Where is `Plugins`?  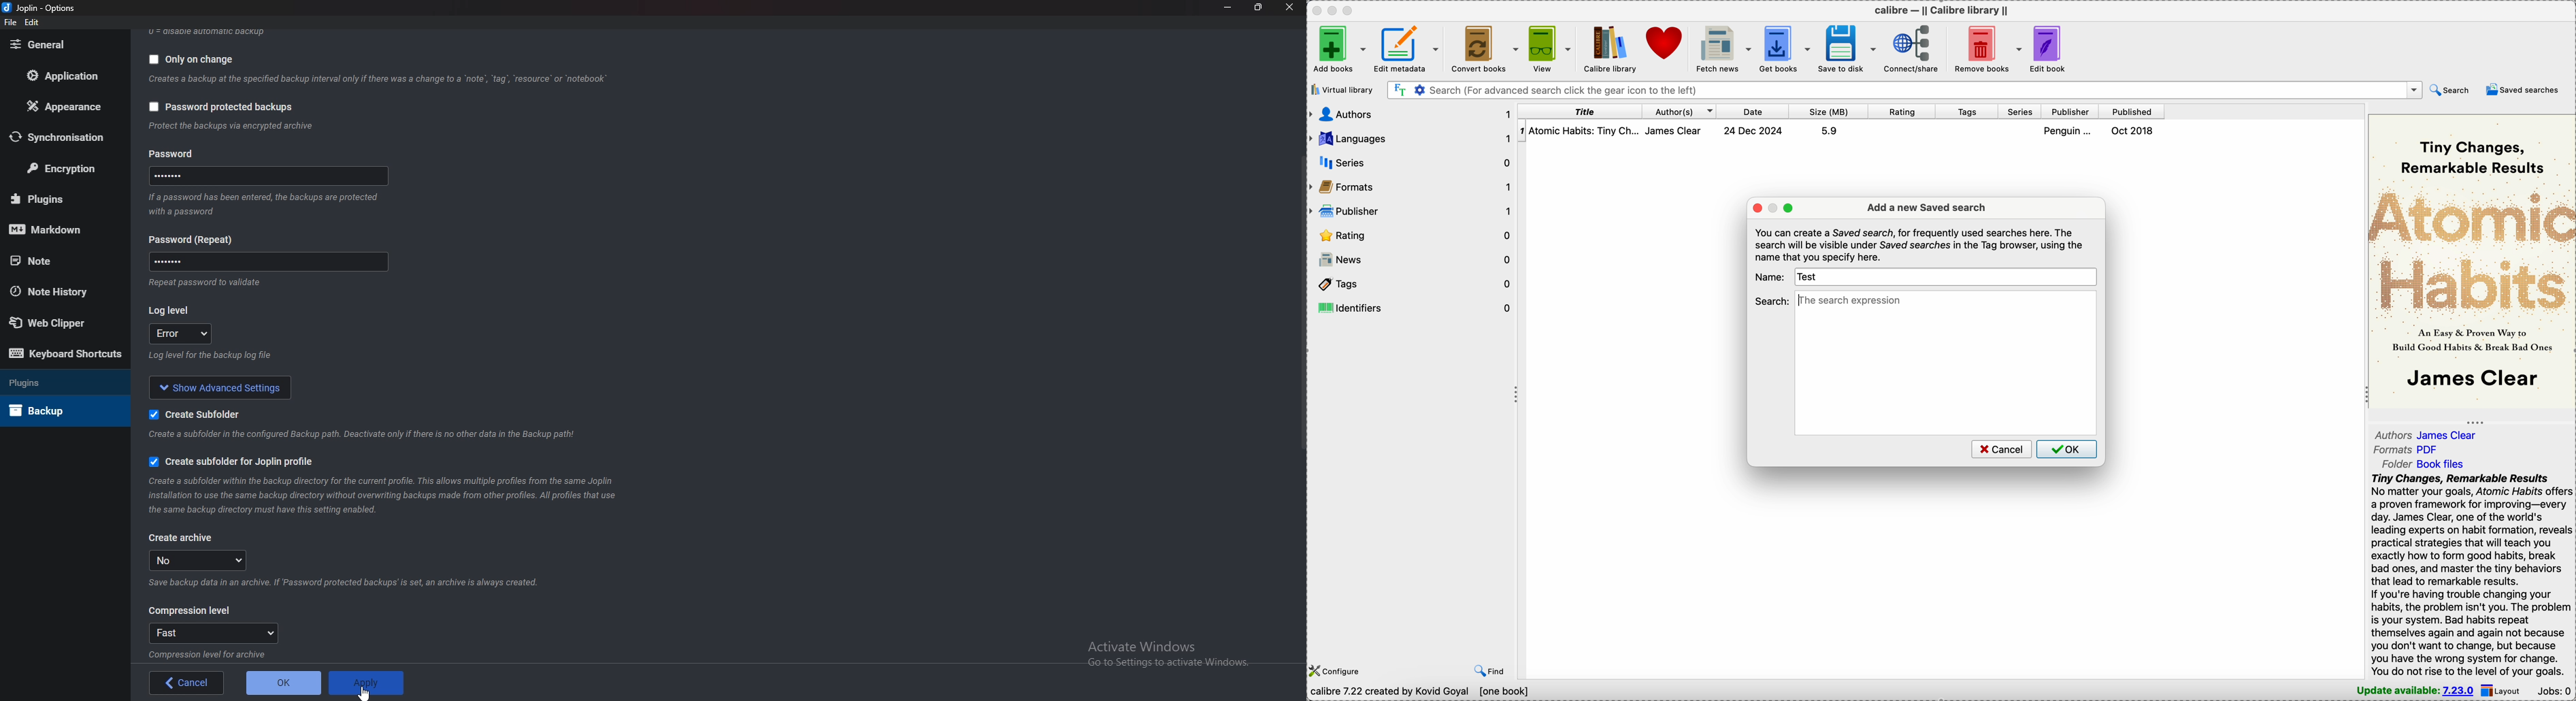 Plugins is located at coordinates (52, 382).